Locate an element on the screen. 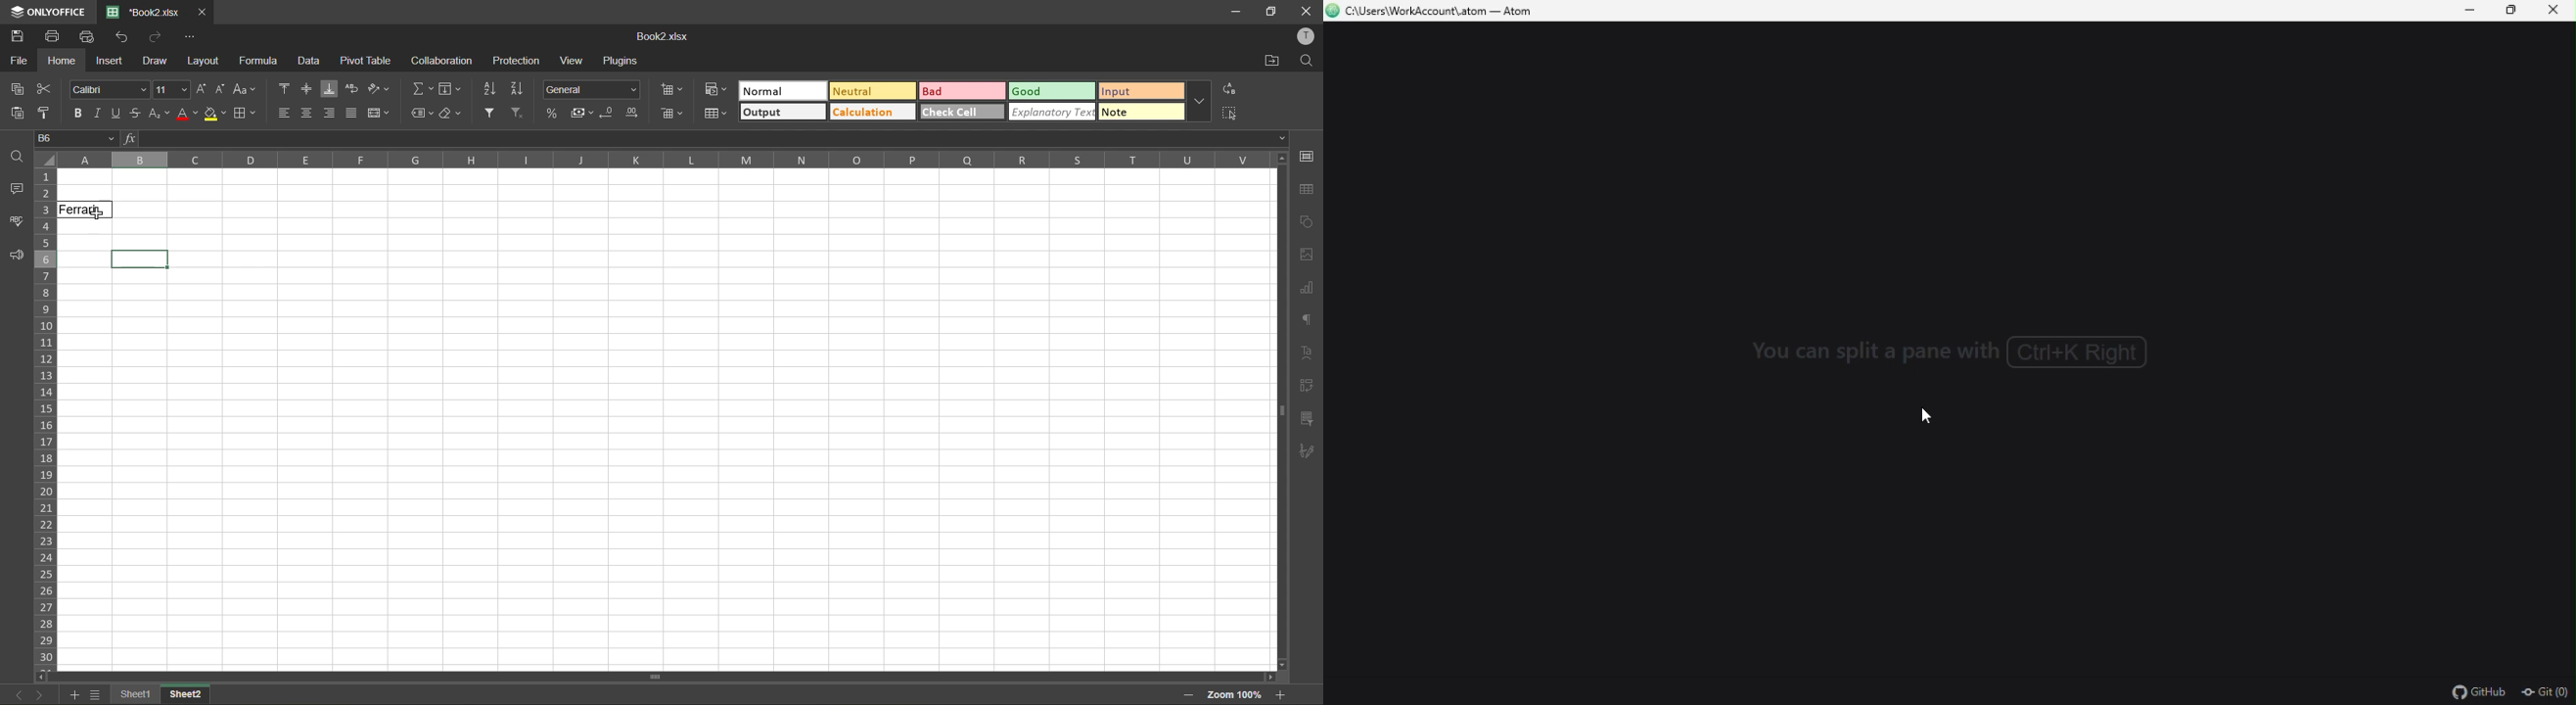 The image size is (2576, 728). fields is located at coordinates (451, 89).